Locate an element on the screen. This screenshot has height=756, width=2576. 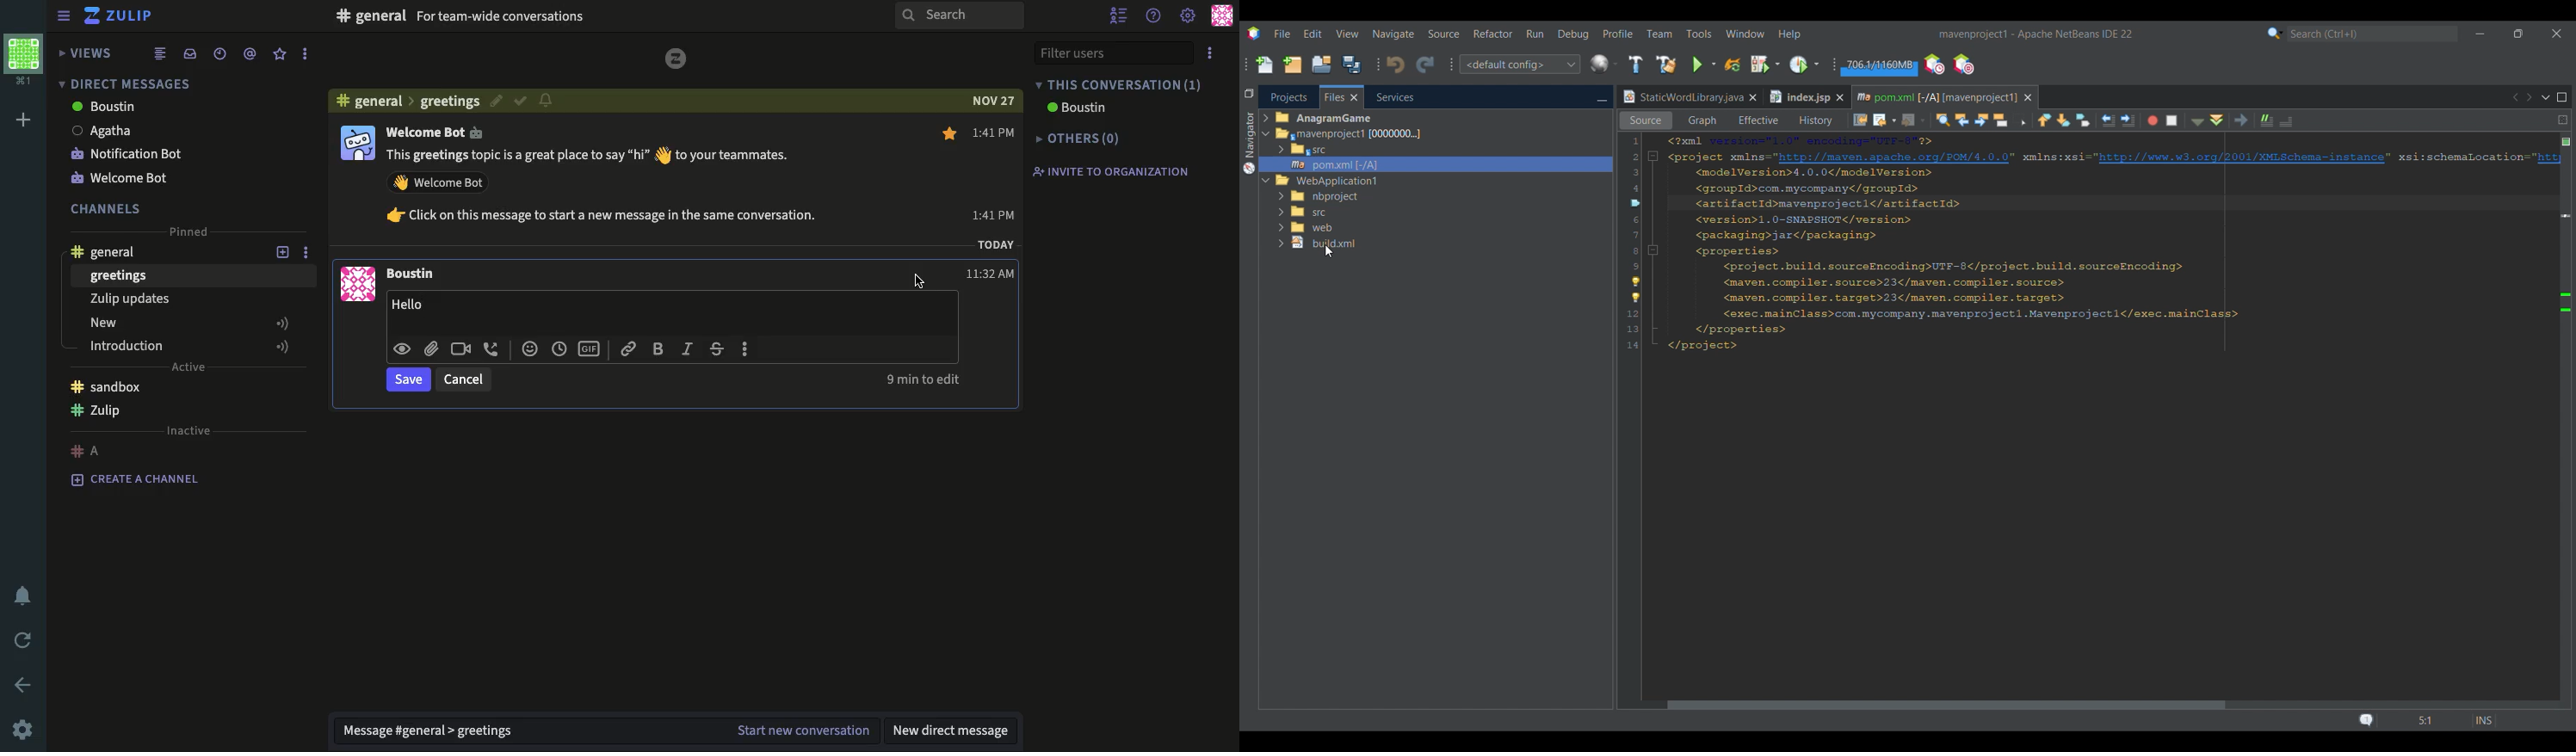
help is located at coordinates (1153, 15).